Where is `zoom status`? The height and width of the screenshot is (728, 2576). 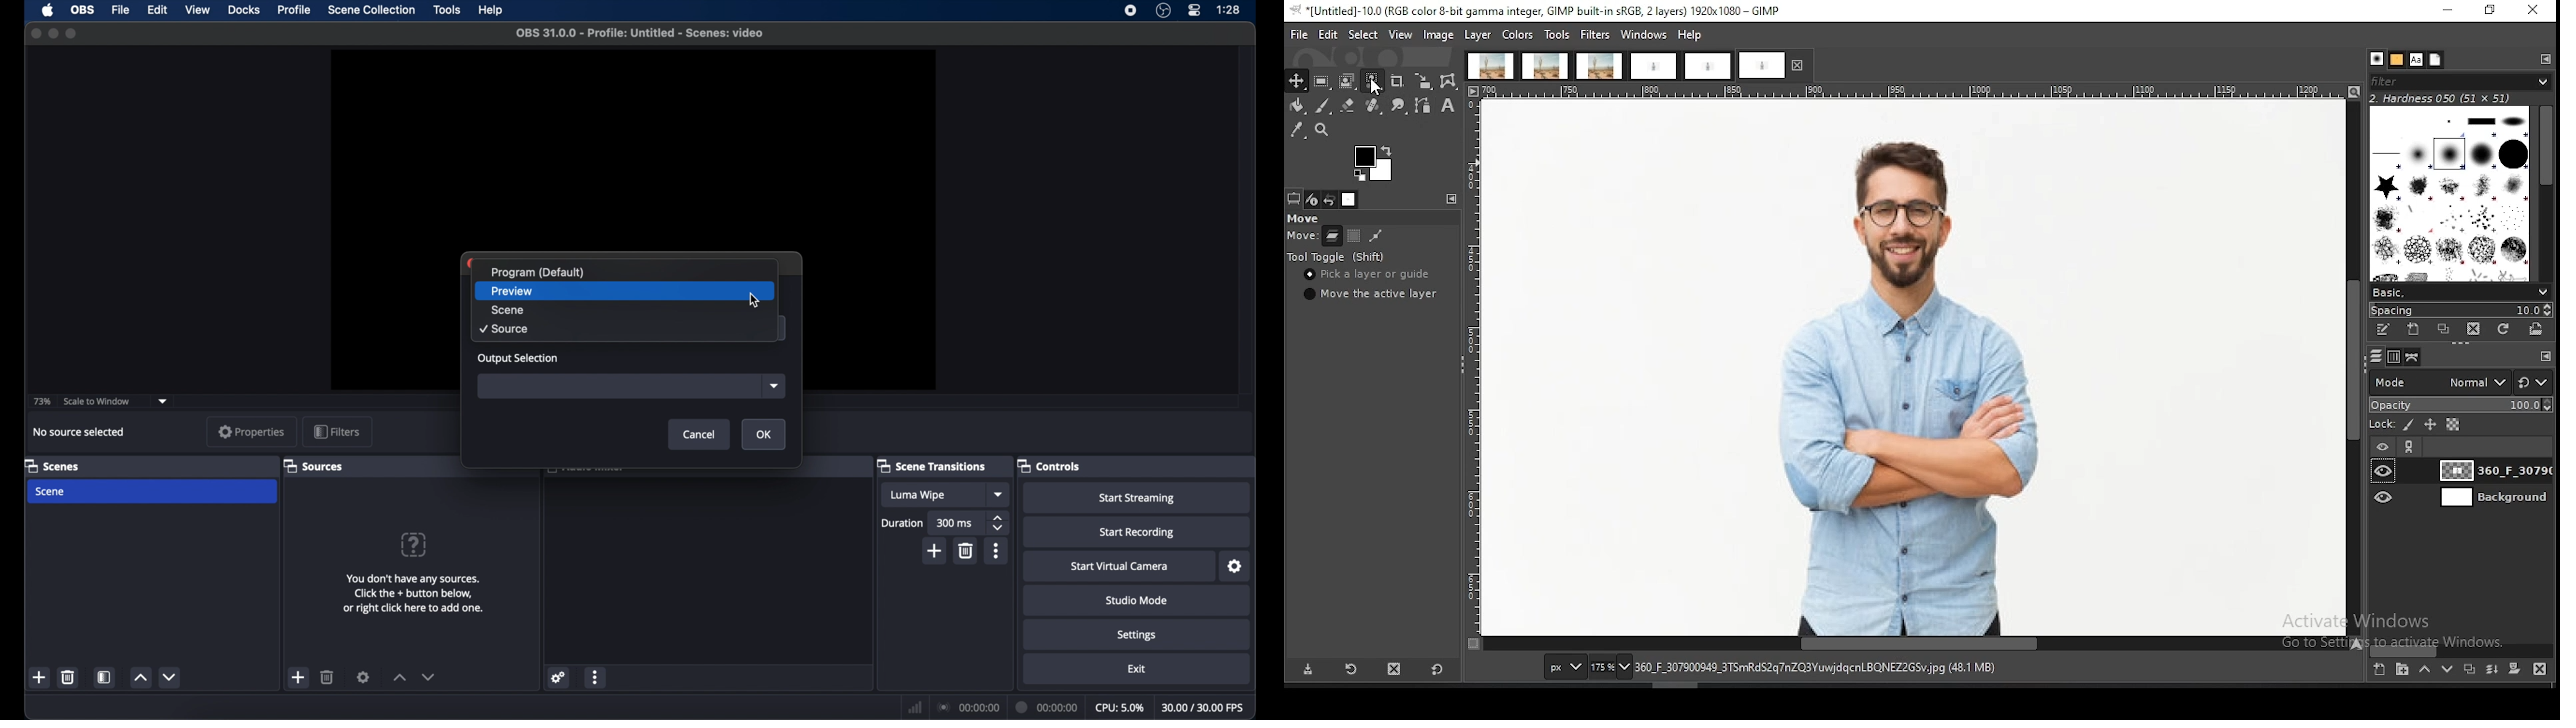 zoom status is located at coordinates (1612, 668).